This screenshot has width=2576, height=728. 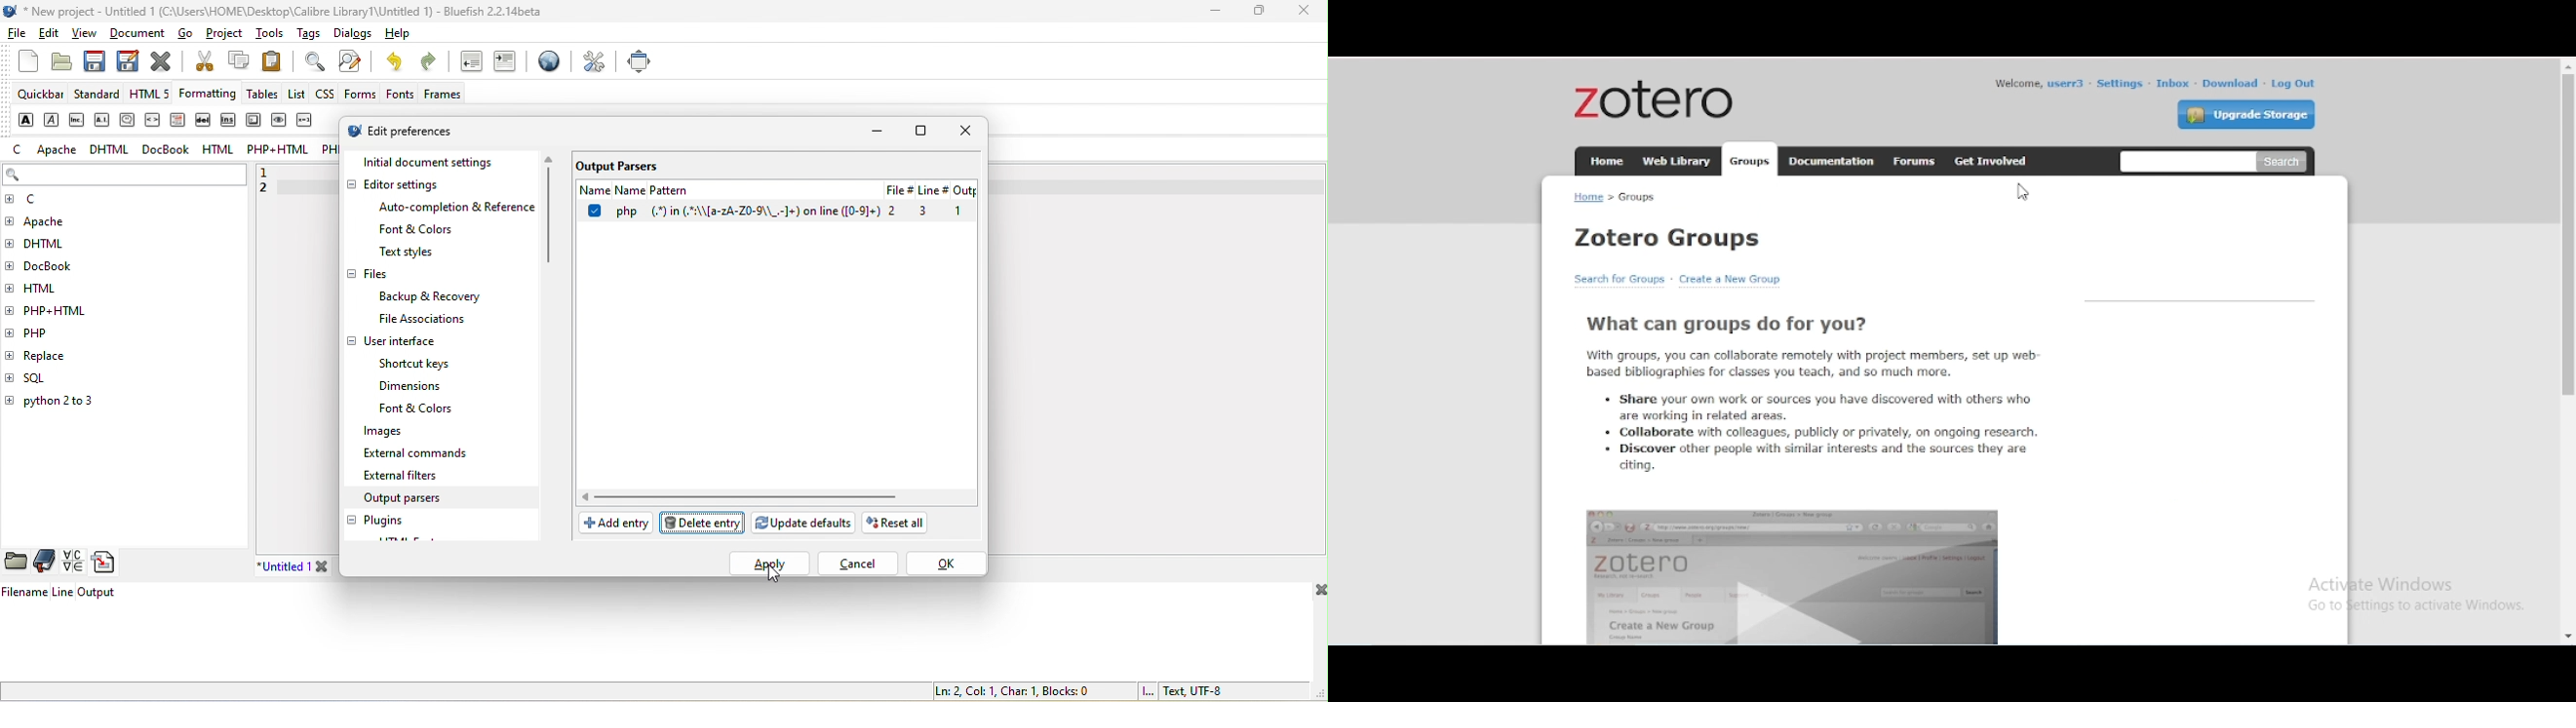 What do you see at coordinates (264, 96) in the screenshot?
I see `tables` at bounding box center [264, 96].